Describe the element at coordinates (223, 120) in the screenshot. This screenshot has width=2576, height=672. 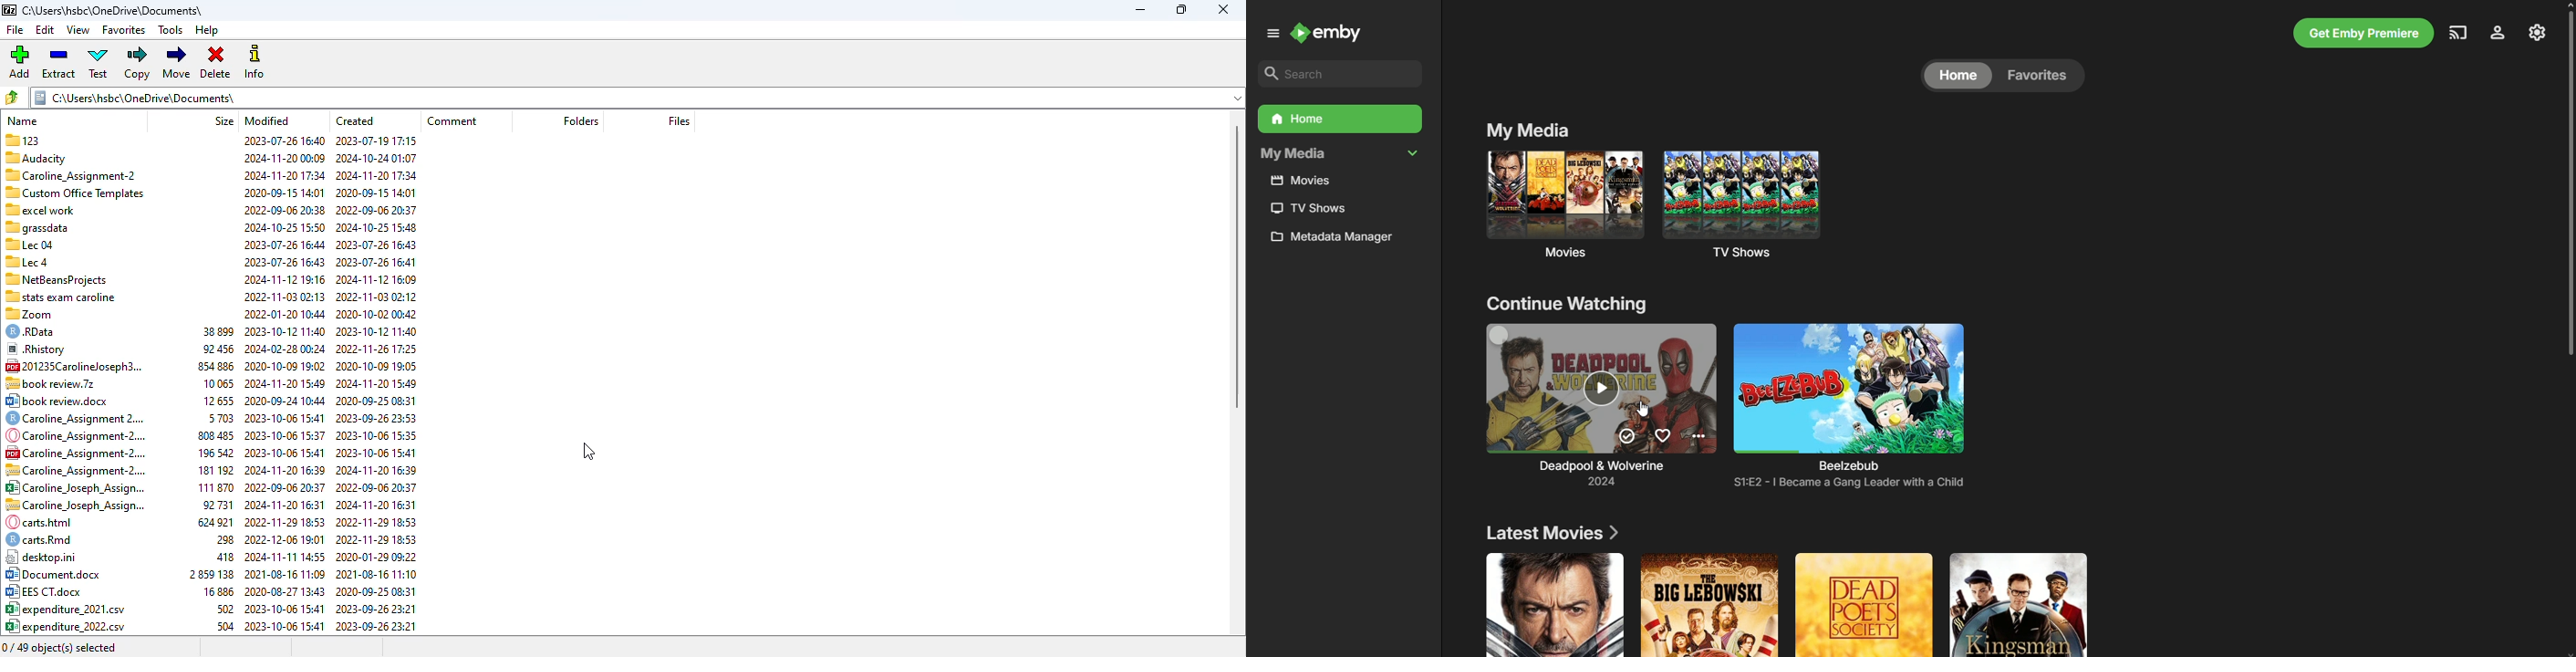
I see `size` at that location.